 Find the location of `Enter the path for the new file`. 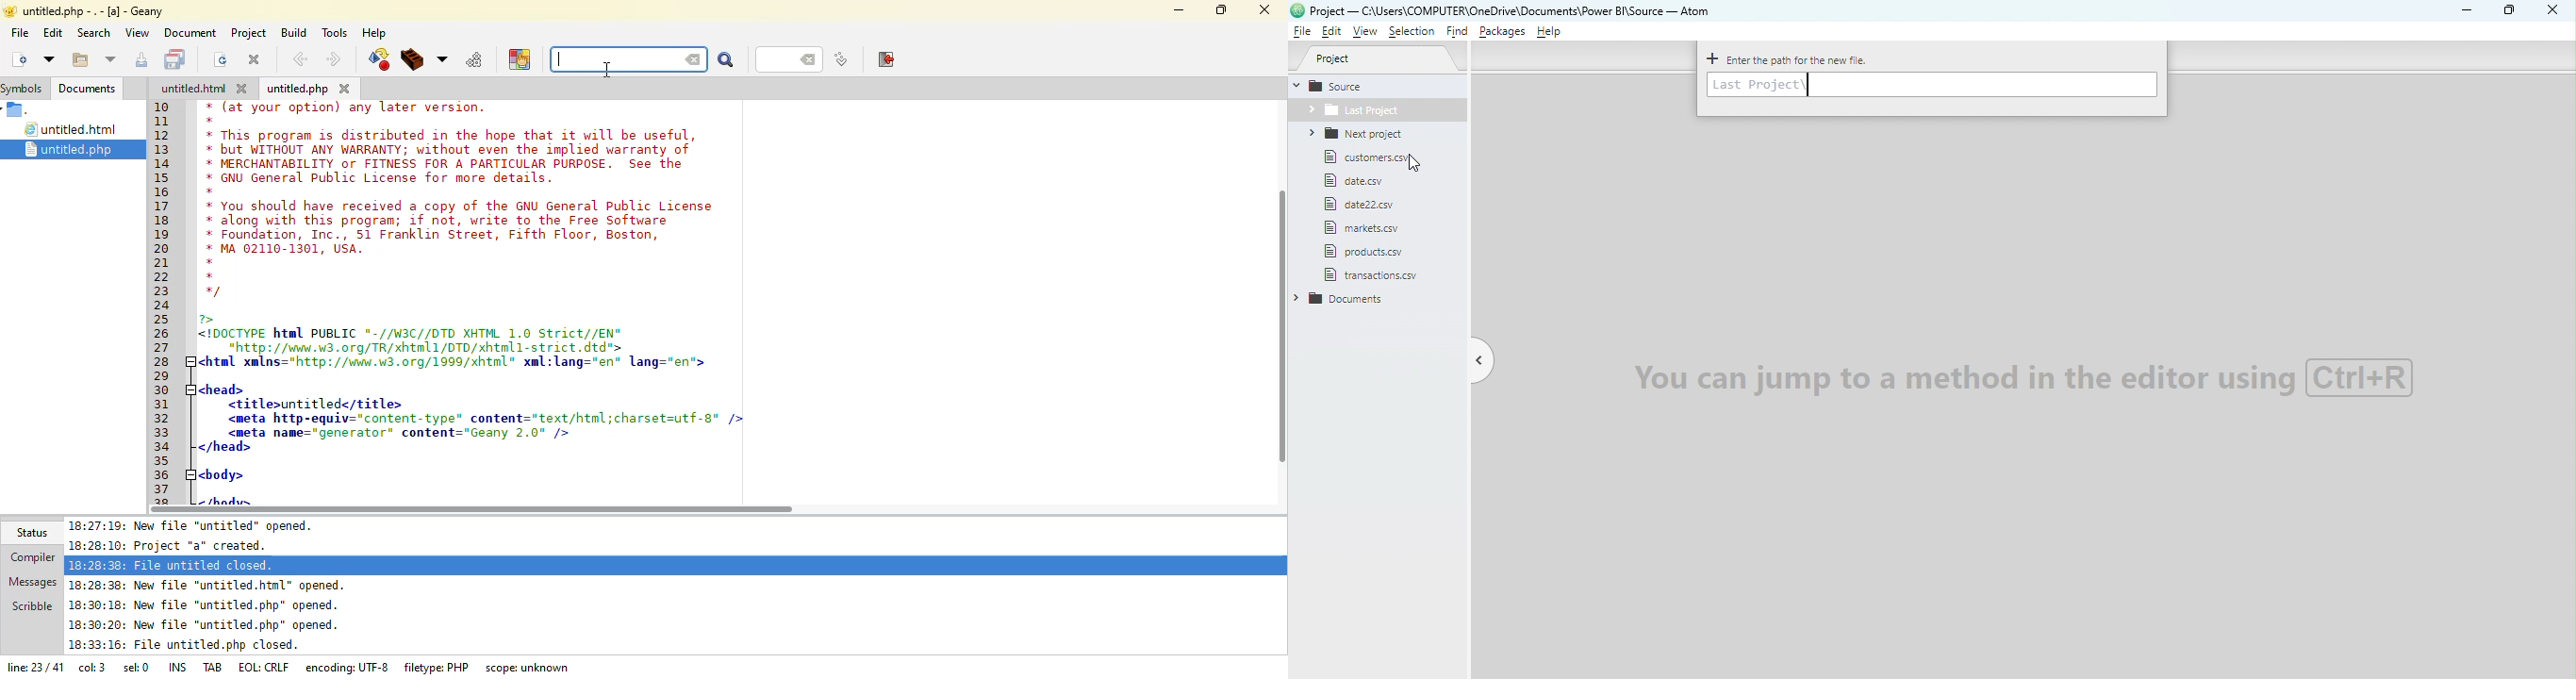

Enter the path for the new file is located at coordinates (1789, 59).